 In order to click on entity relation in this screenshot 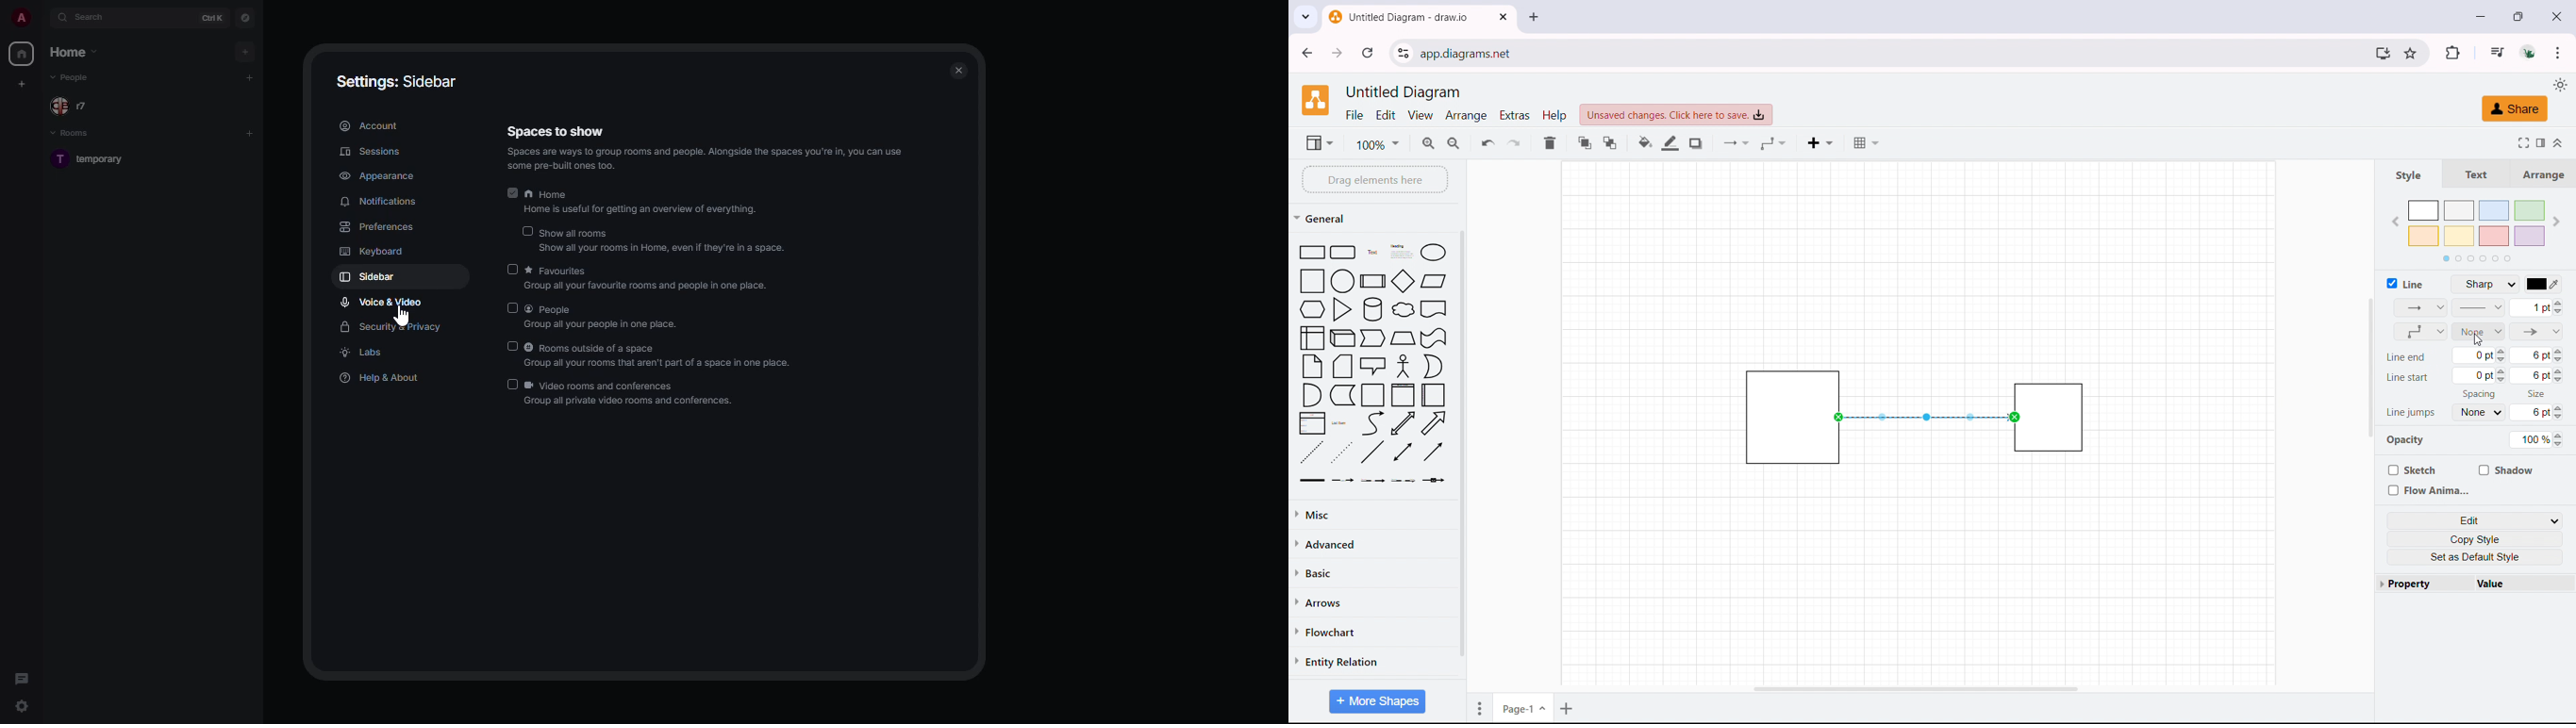, I will do `click(1372, 662)`.